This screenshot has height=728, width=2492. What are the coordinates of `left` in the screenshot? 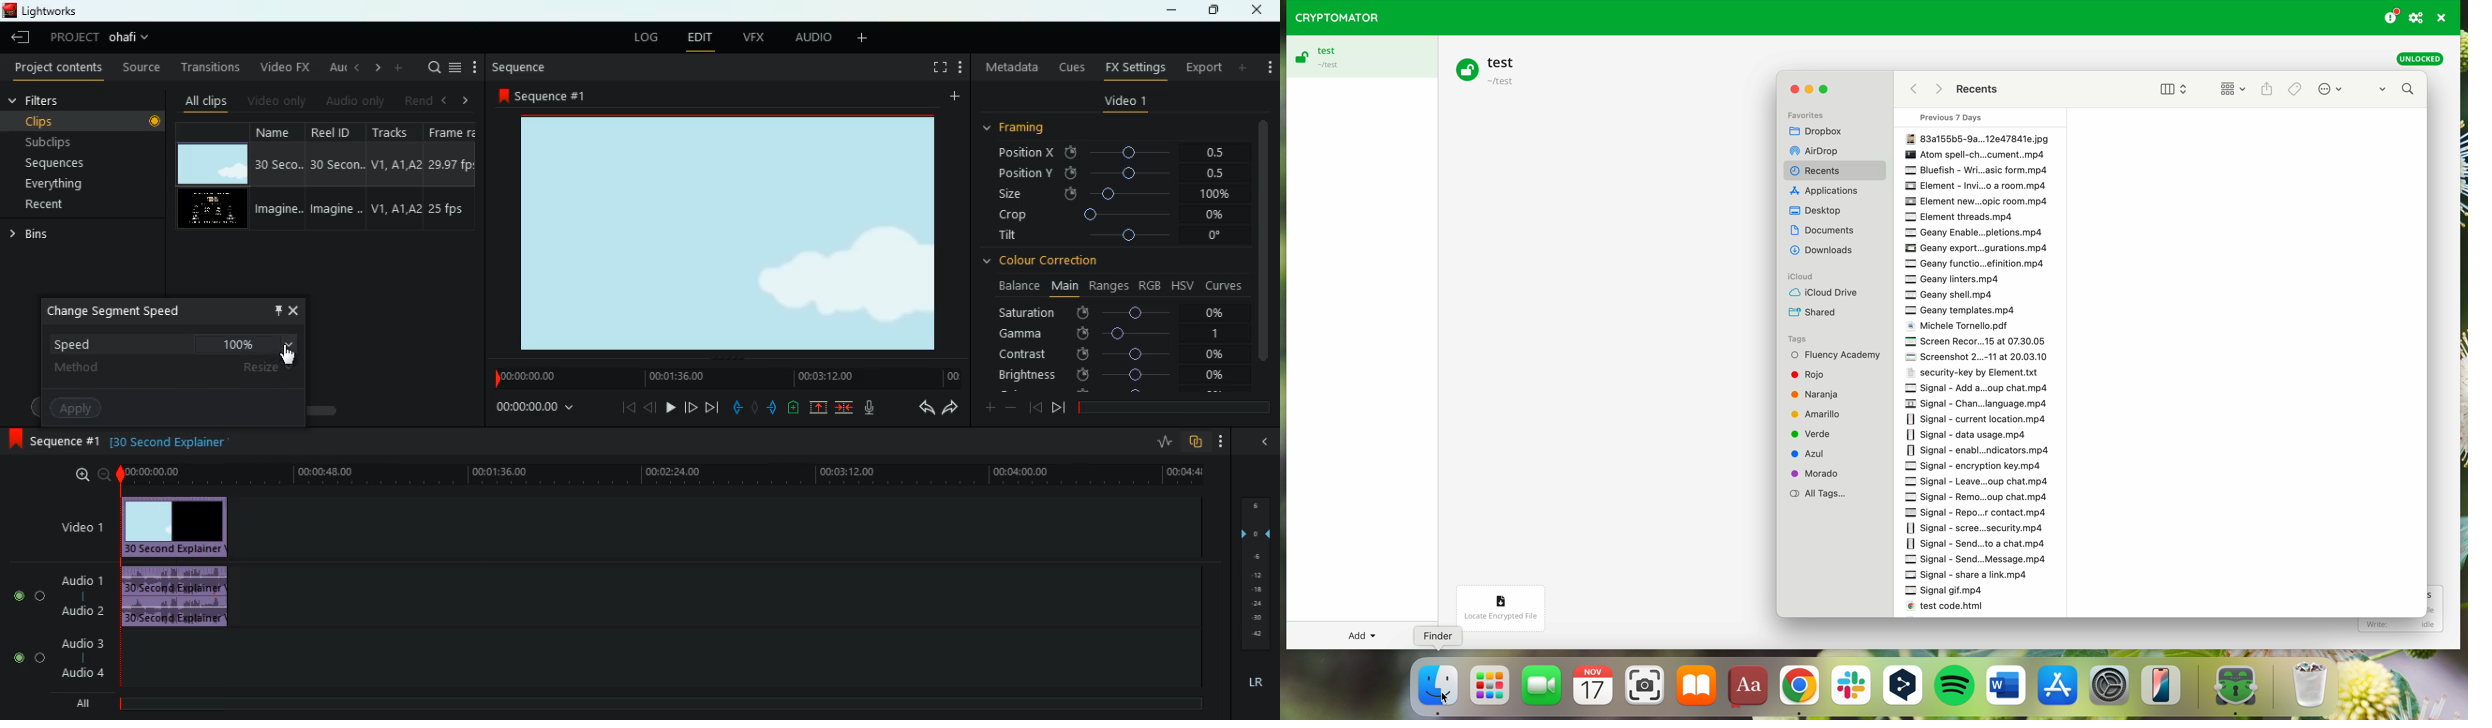 It's located at (442, 98).